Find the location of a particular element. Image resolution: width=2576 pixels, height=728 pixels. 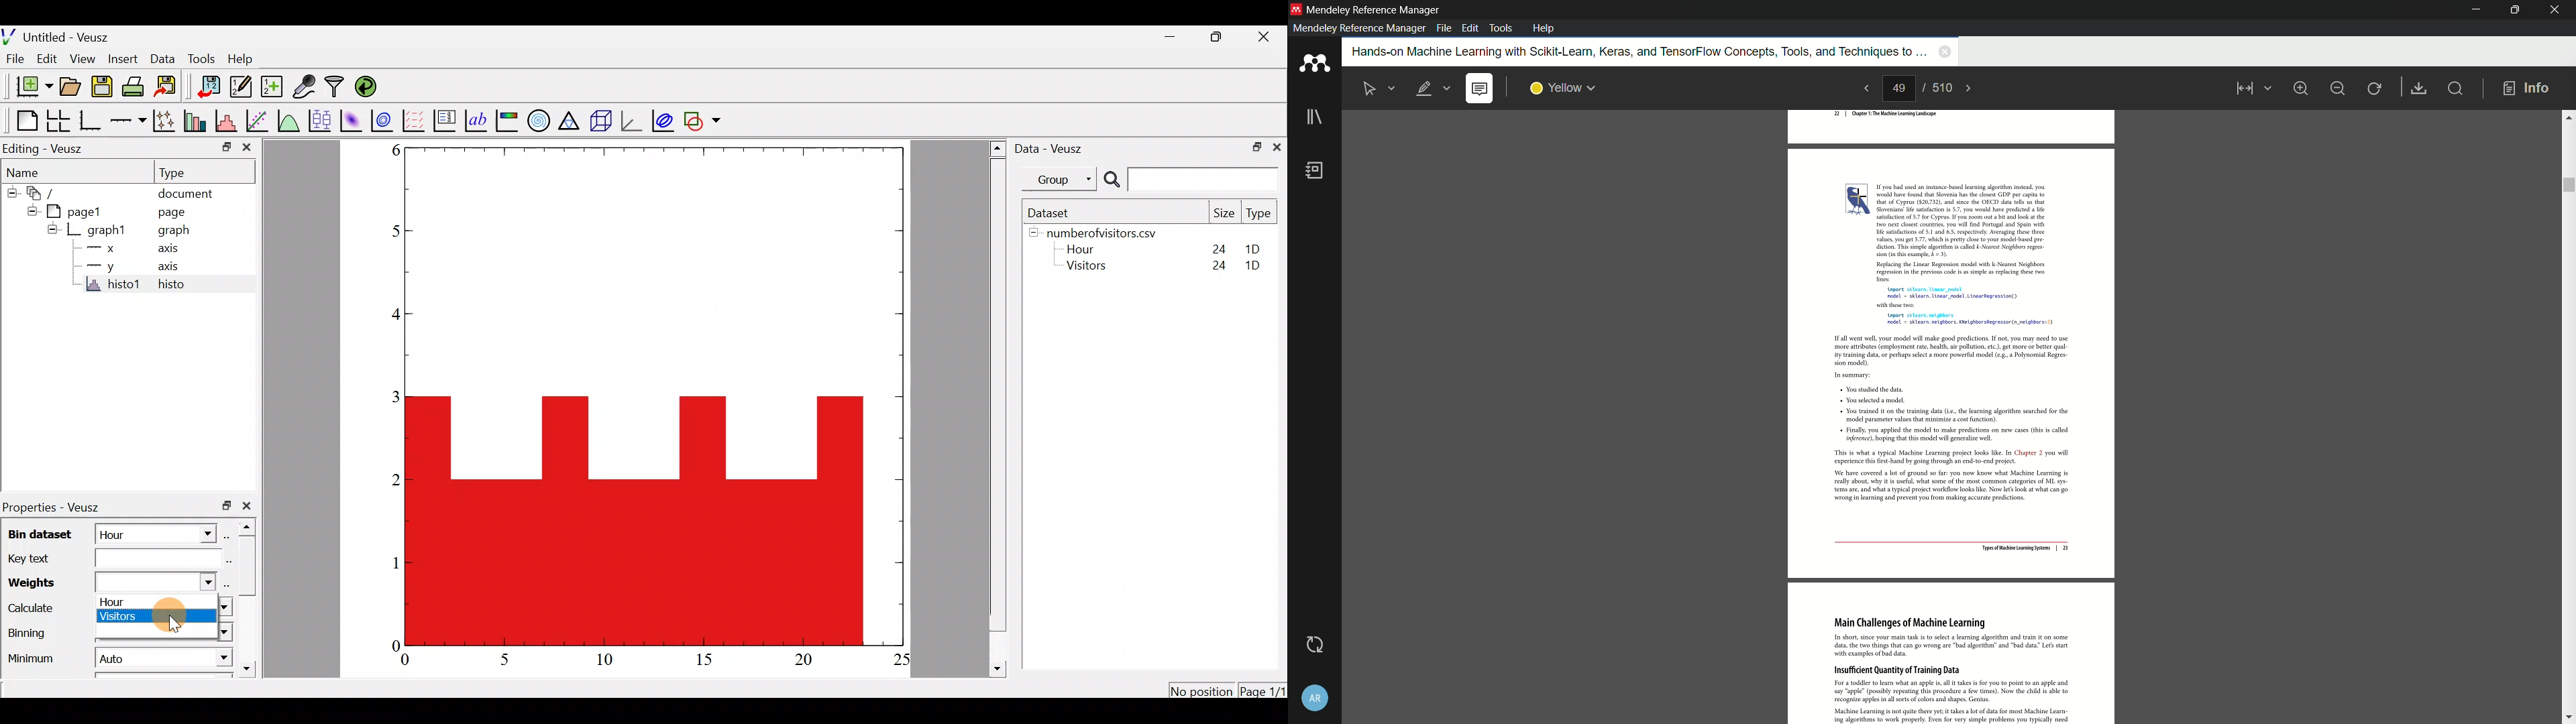

1D is located at coordinates (1257, 265).